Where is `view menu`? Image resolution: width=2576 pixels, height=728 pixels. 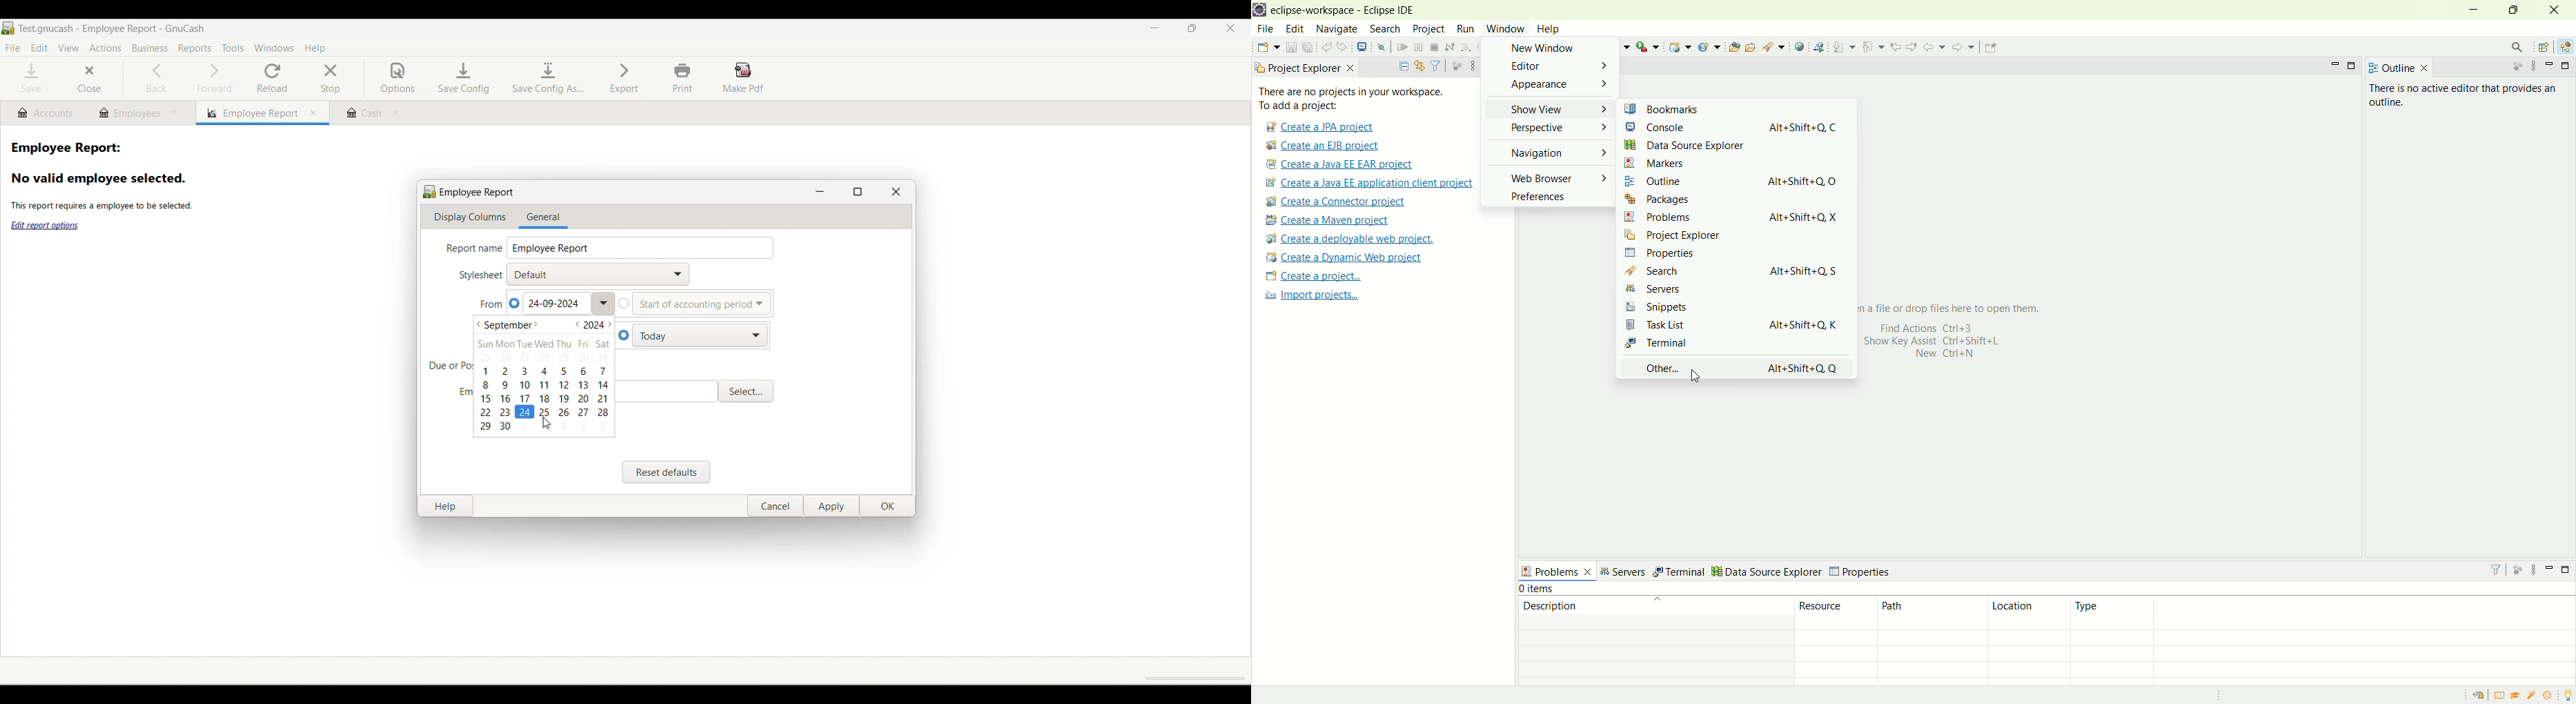
view menu is located at coordinates (2533, 66).